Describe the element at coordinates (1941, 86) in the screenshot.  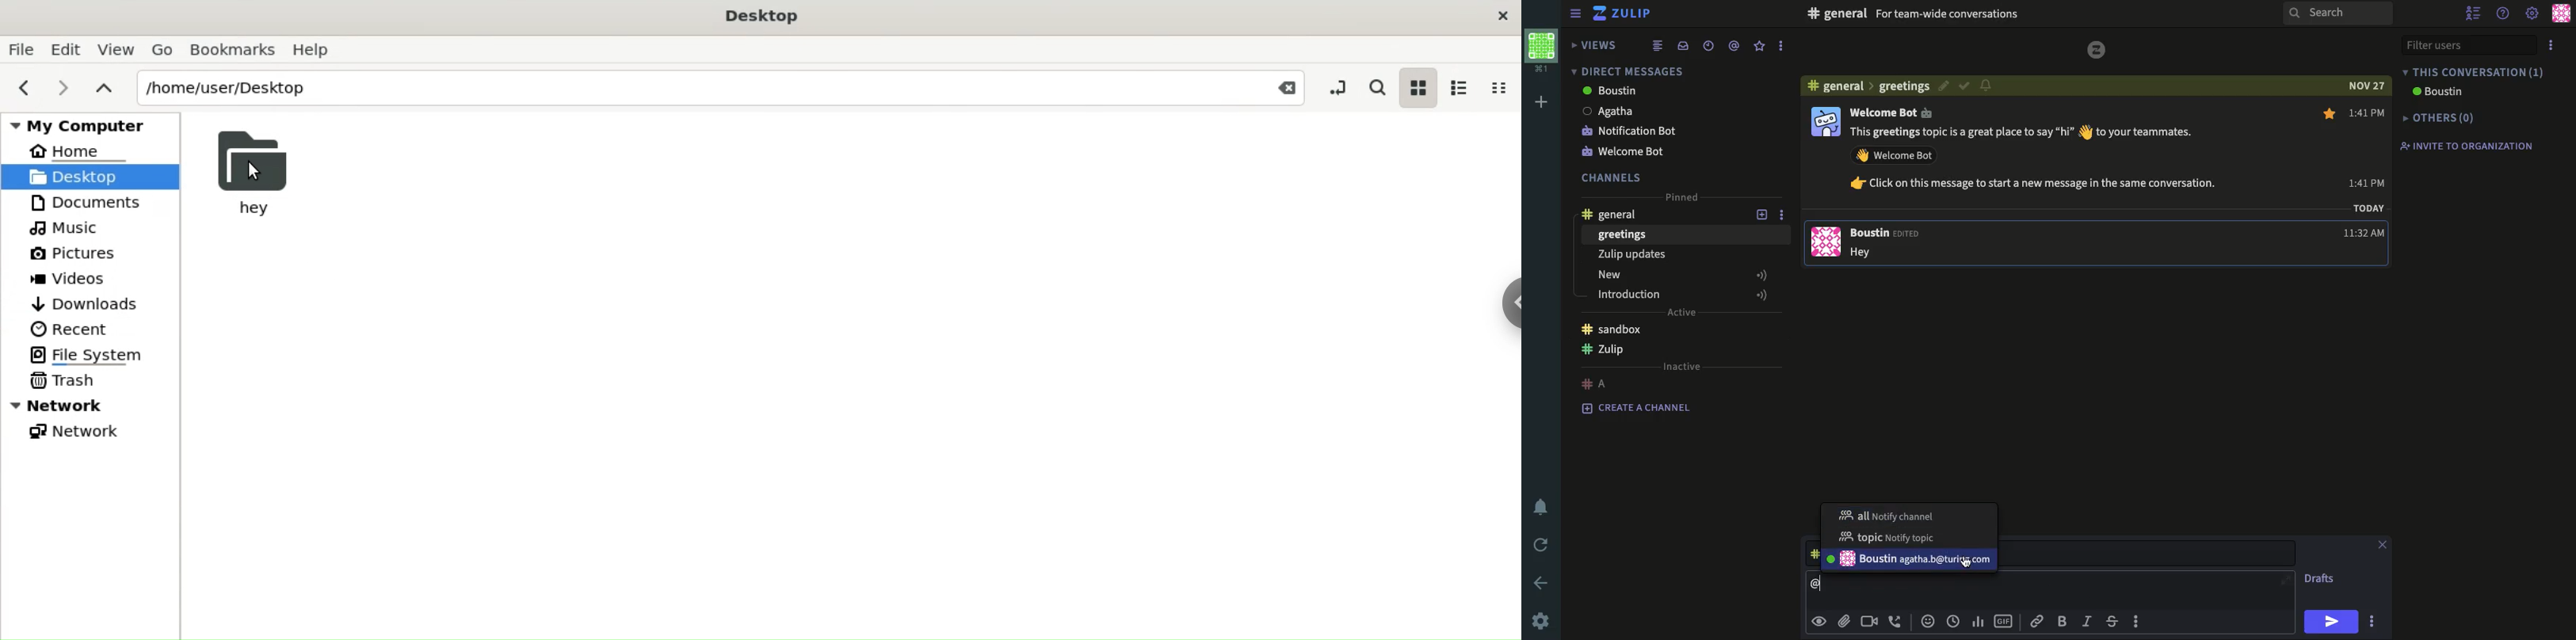
I see `edit` at that location.